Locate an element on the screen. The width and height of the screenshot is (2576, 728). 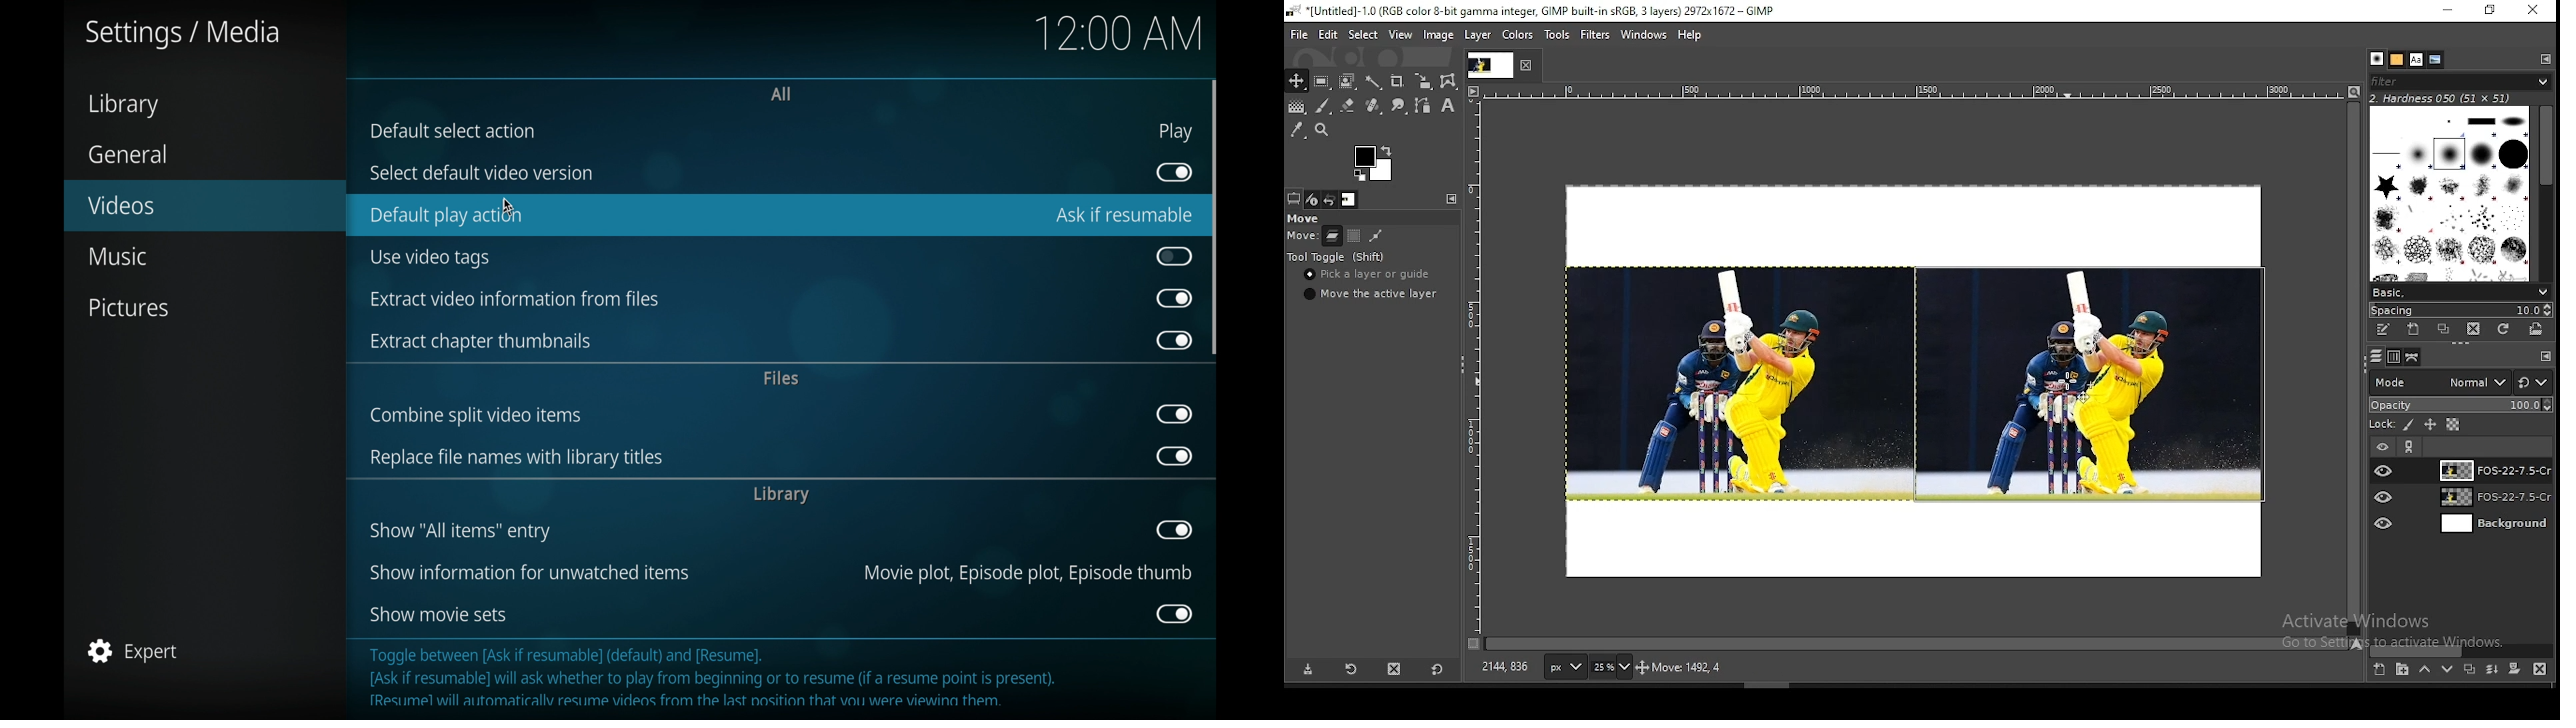
delete tool preset is located at coordinates (1396, 668).